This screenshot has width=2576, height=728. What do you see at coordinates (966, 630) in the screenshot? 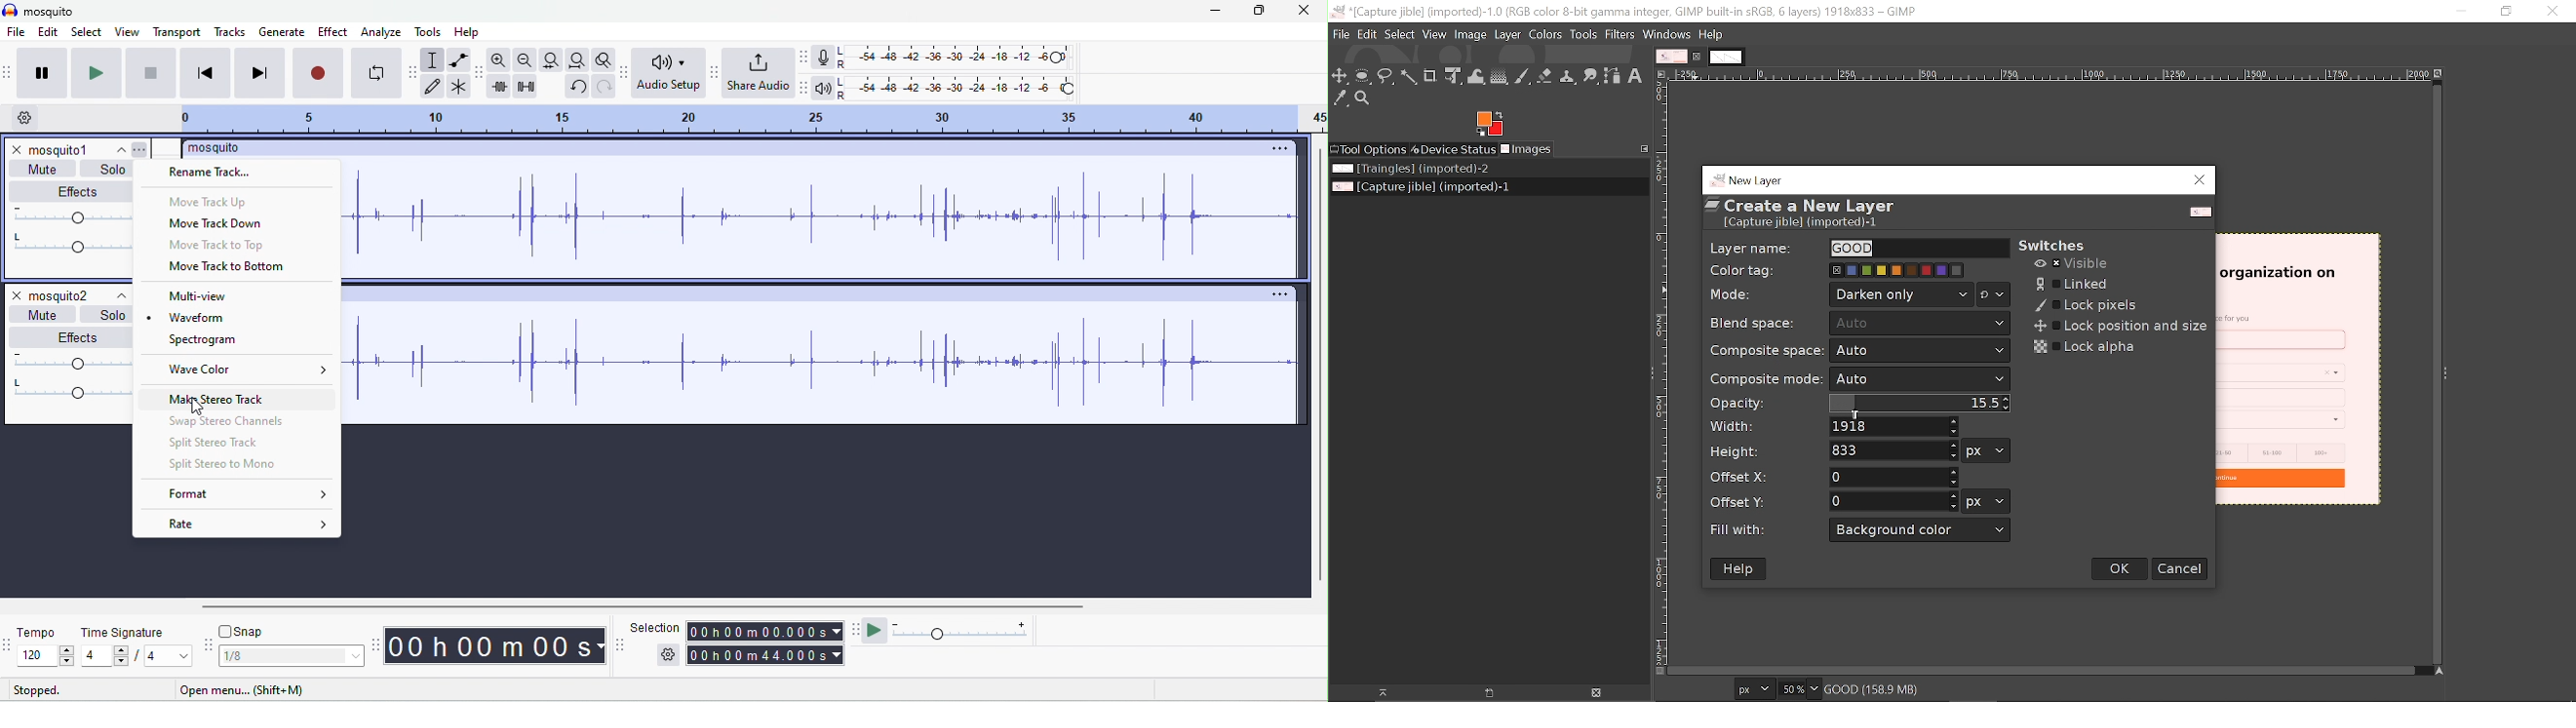
I see `playback speed` at bounding box center [966, 630].